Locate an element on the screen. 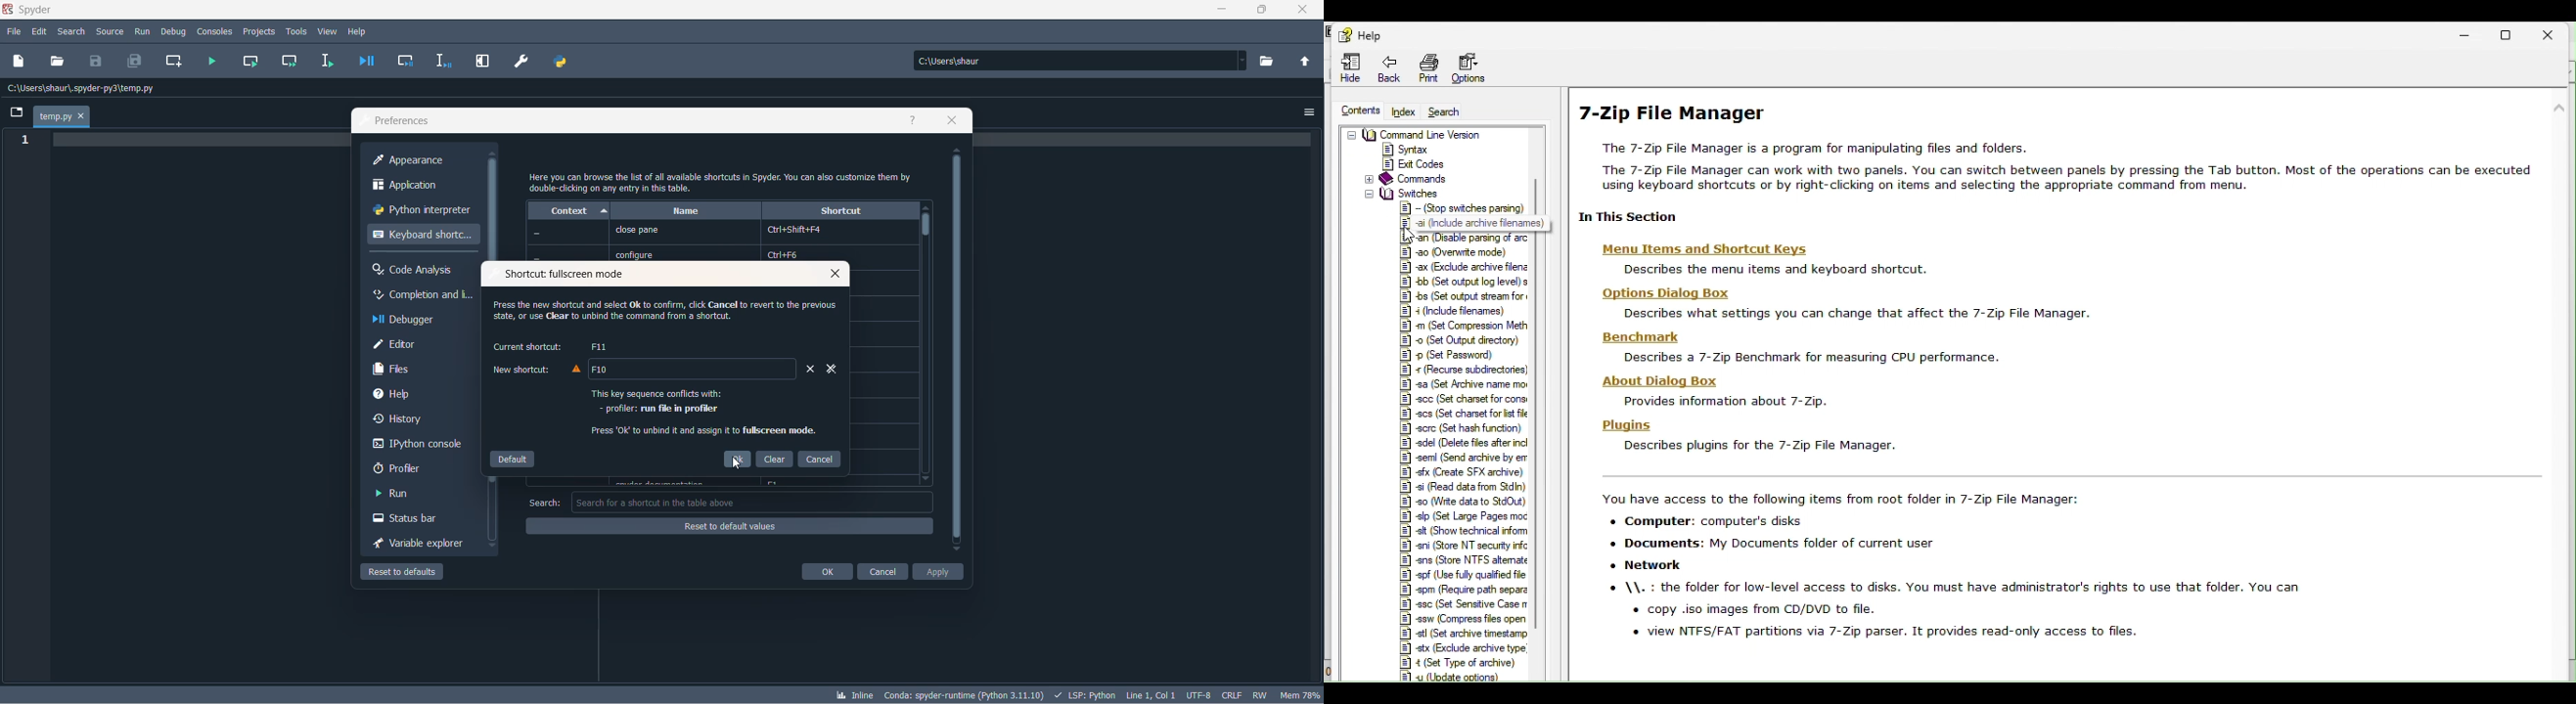  help is located at coordinates (361, 30).